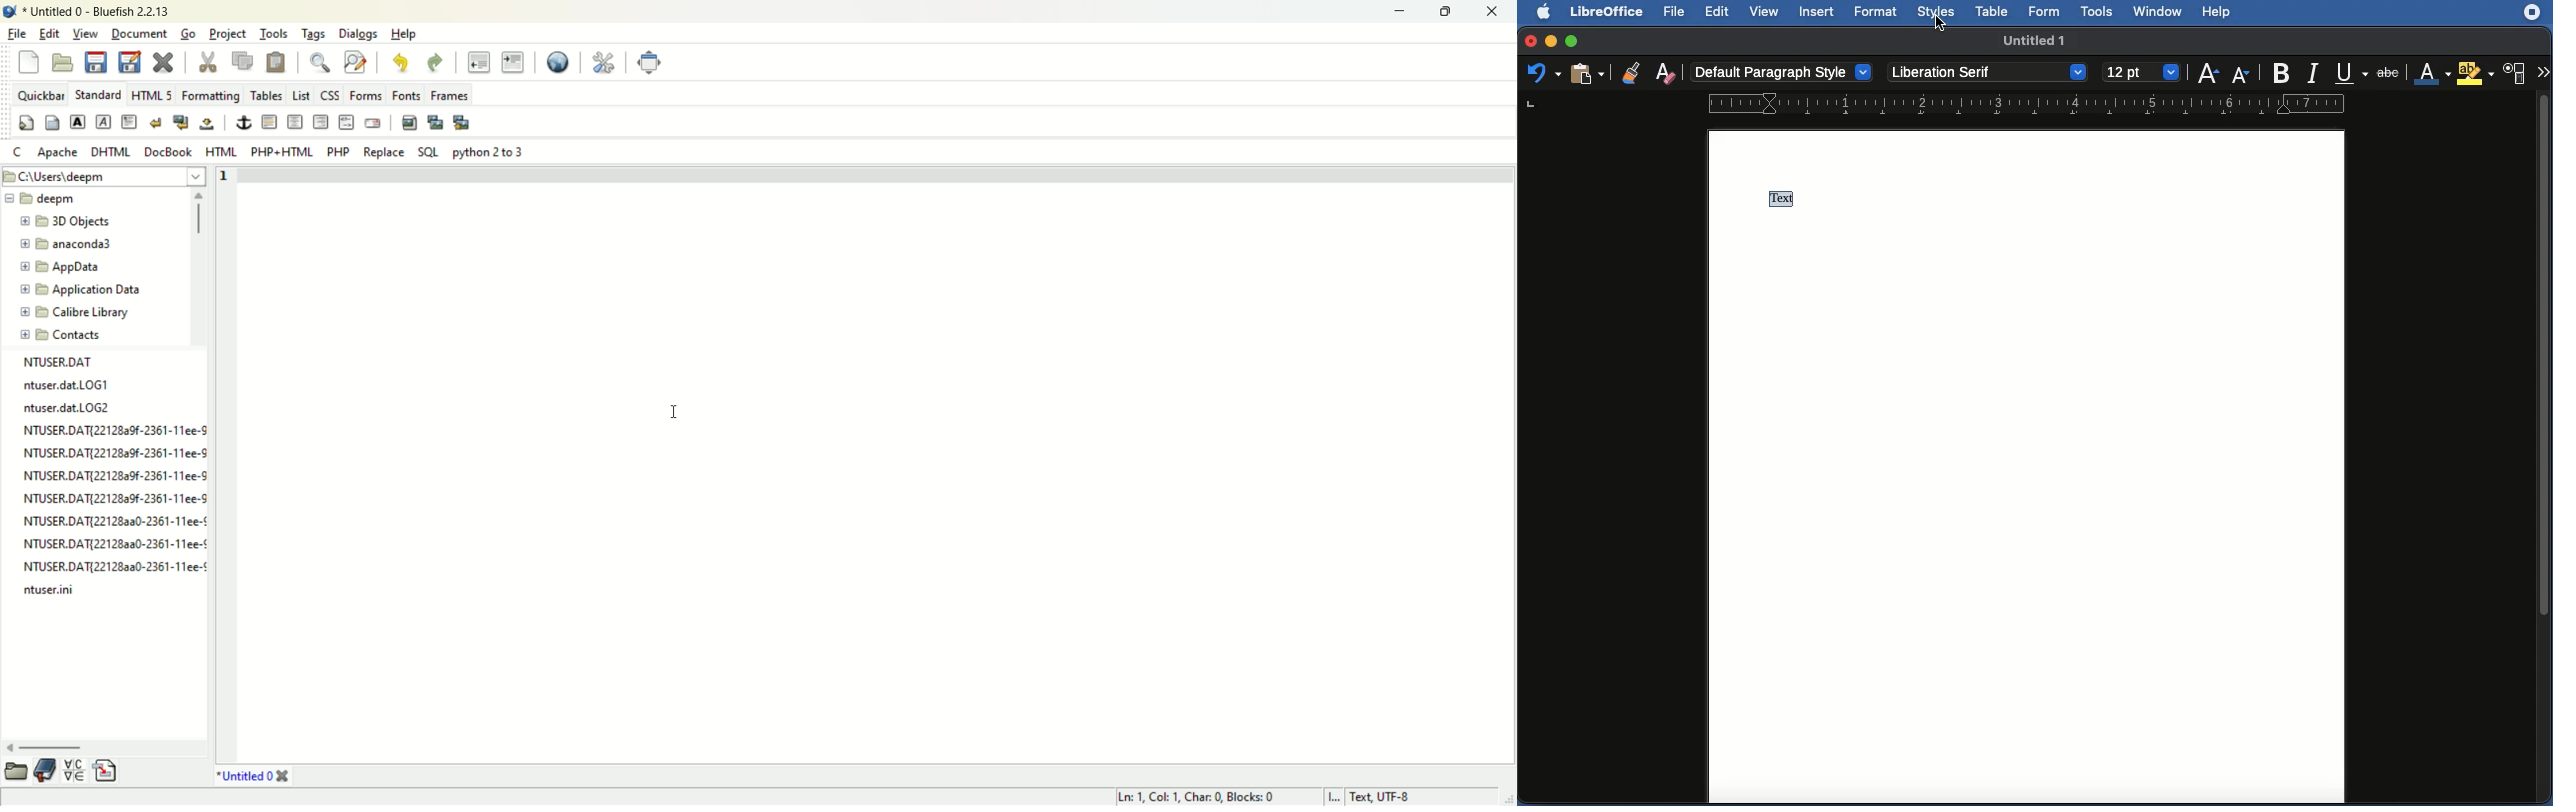 The image size is (2576, 812). Describe the element at coordinates (271, 34) in the screenshot. I see `tools` at that location.